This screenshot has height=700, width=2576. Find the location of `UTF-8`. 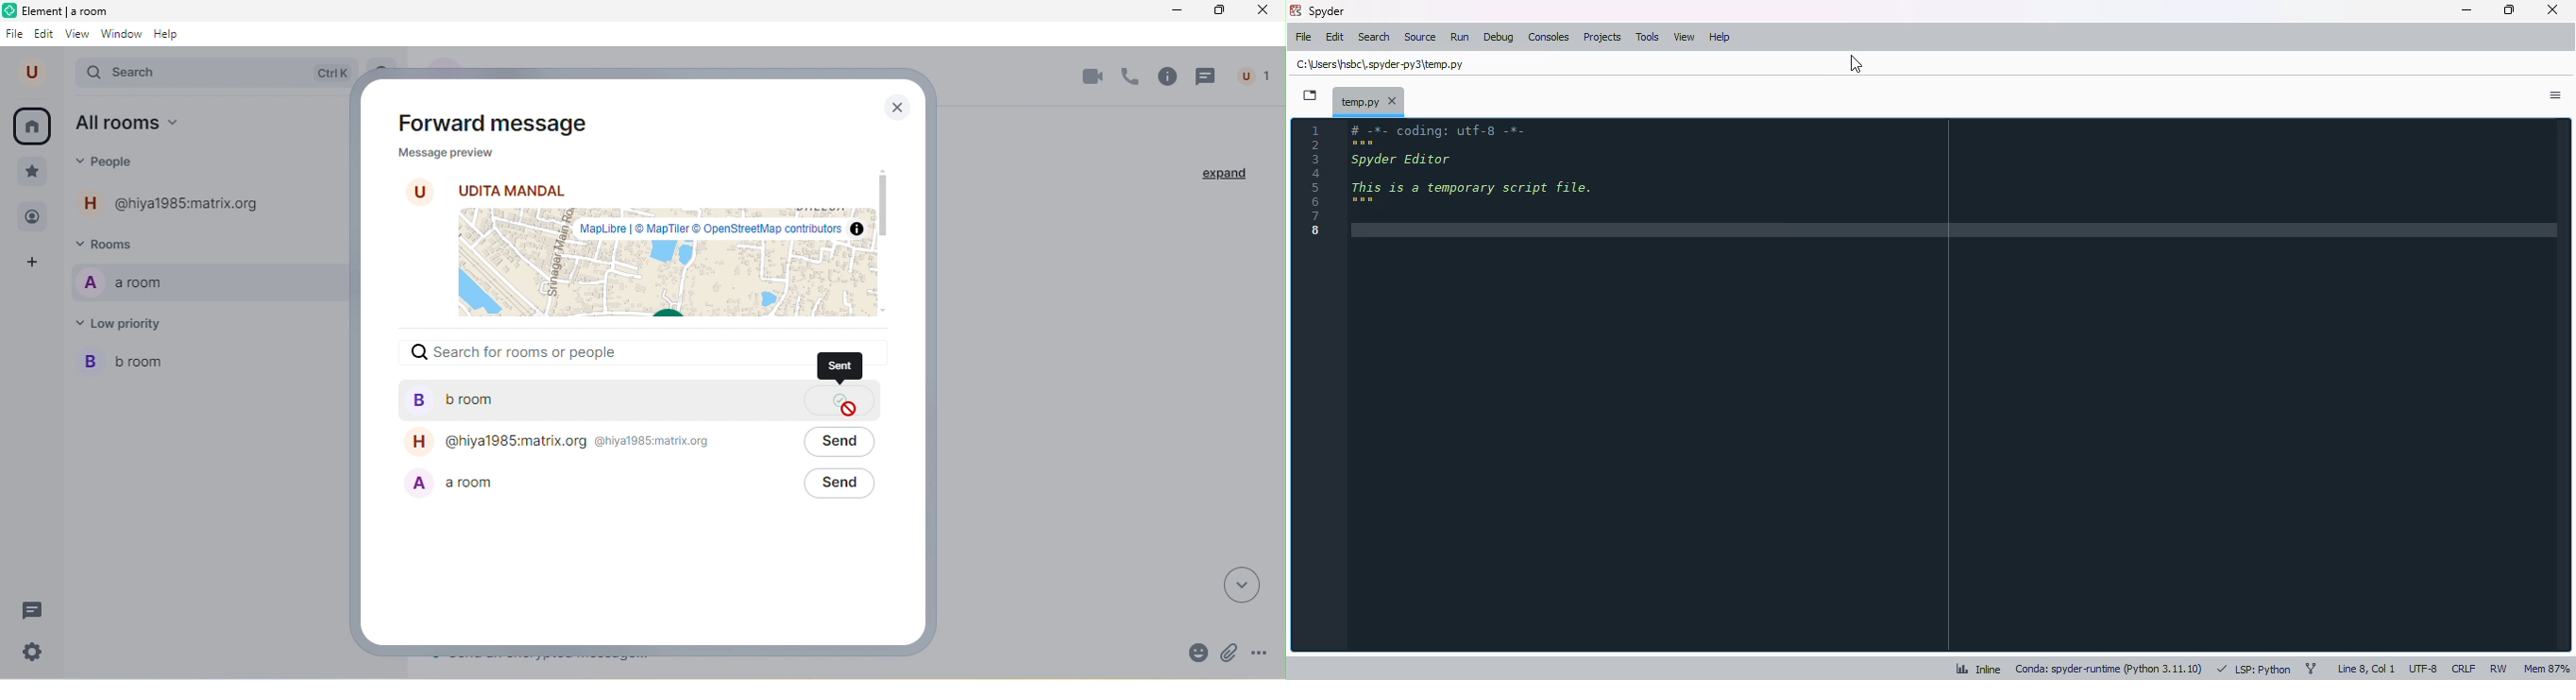

UTF-8 is located at coordinates (2424, 670).